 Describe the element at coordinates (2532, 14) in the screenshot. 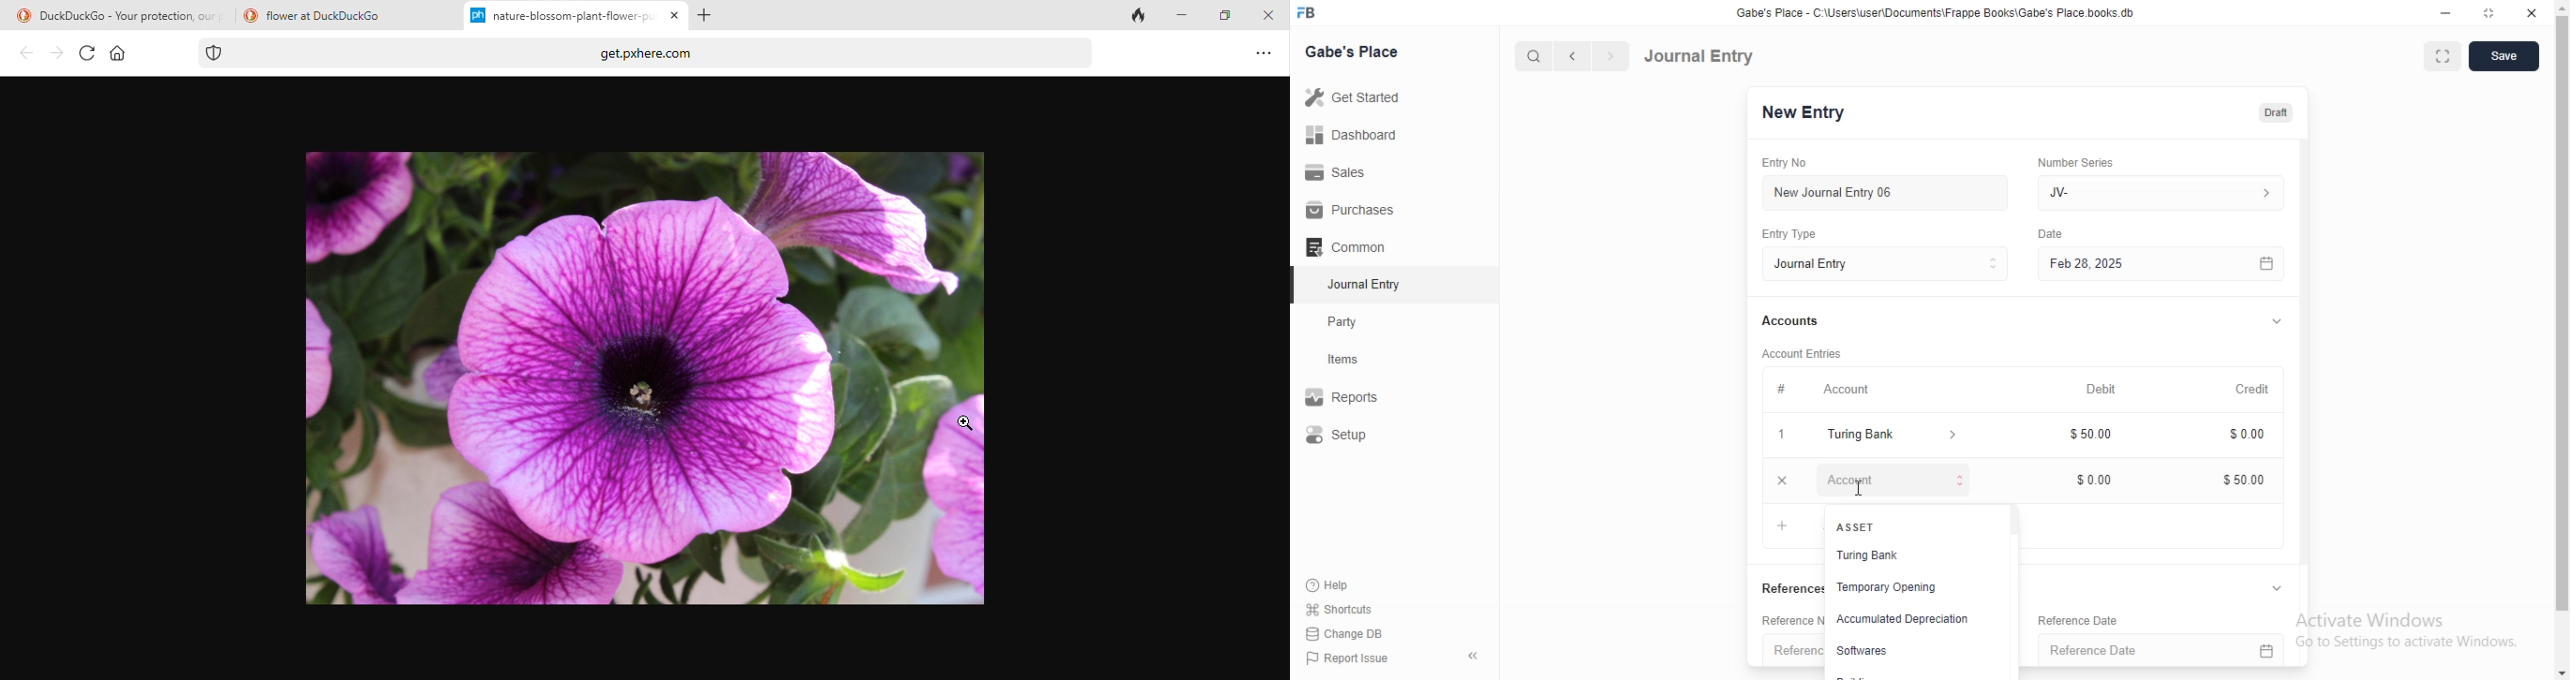

I see `close` at that location.